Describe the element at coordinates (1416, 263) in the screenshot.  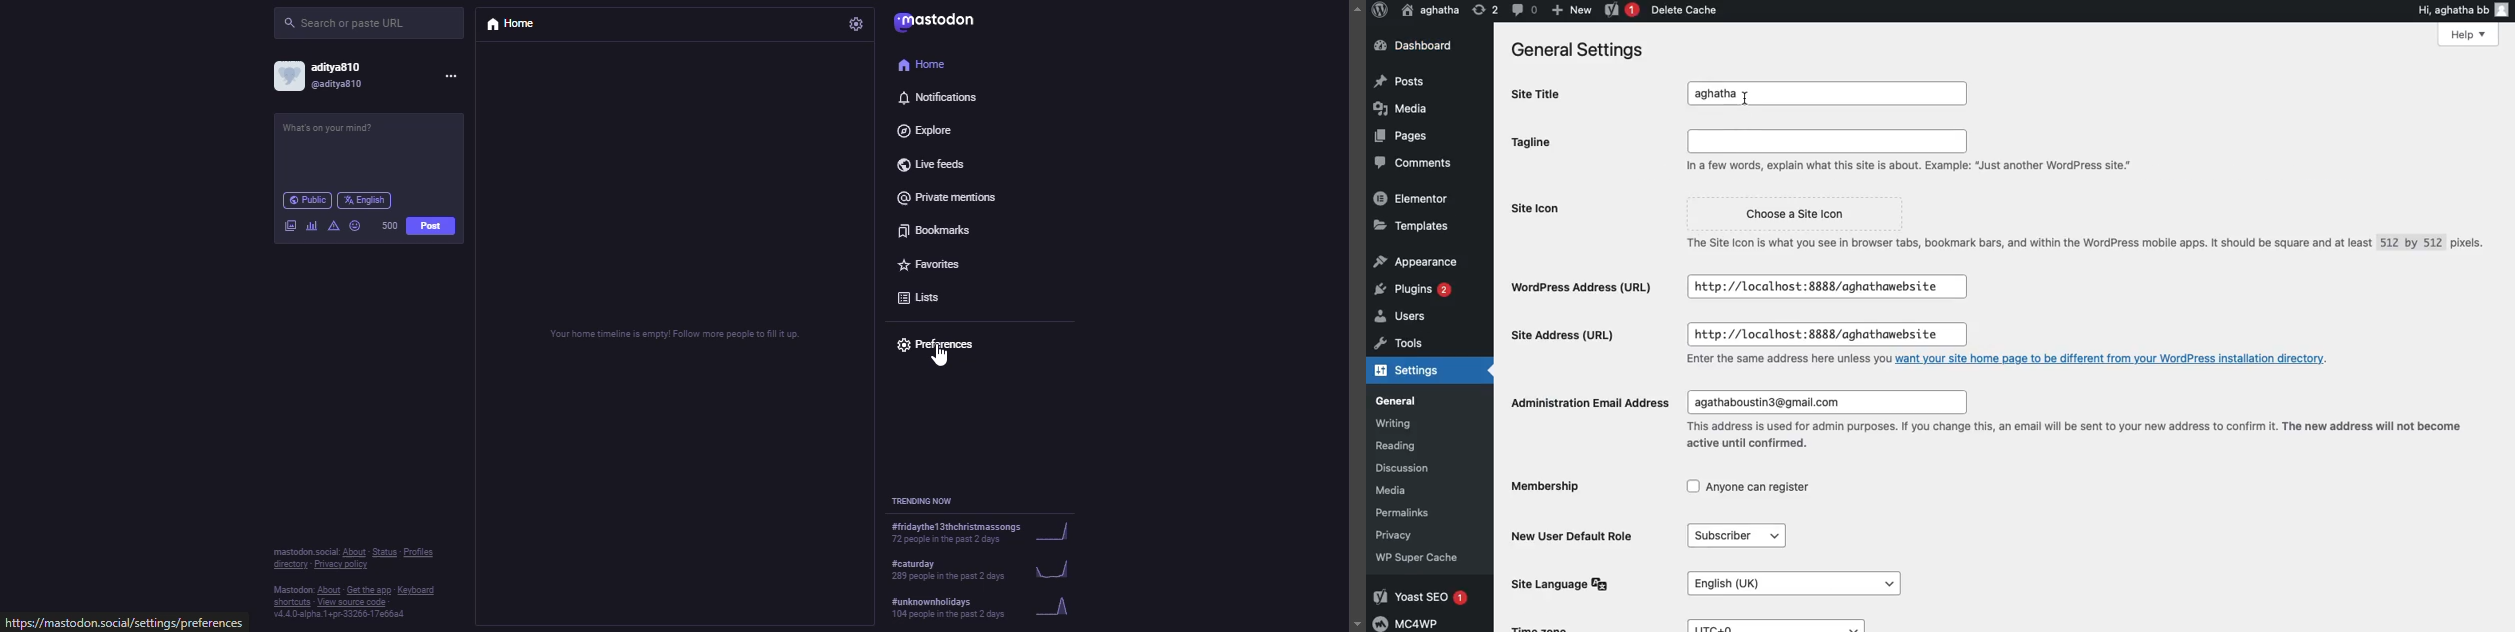
I see `Appearance` at that location.